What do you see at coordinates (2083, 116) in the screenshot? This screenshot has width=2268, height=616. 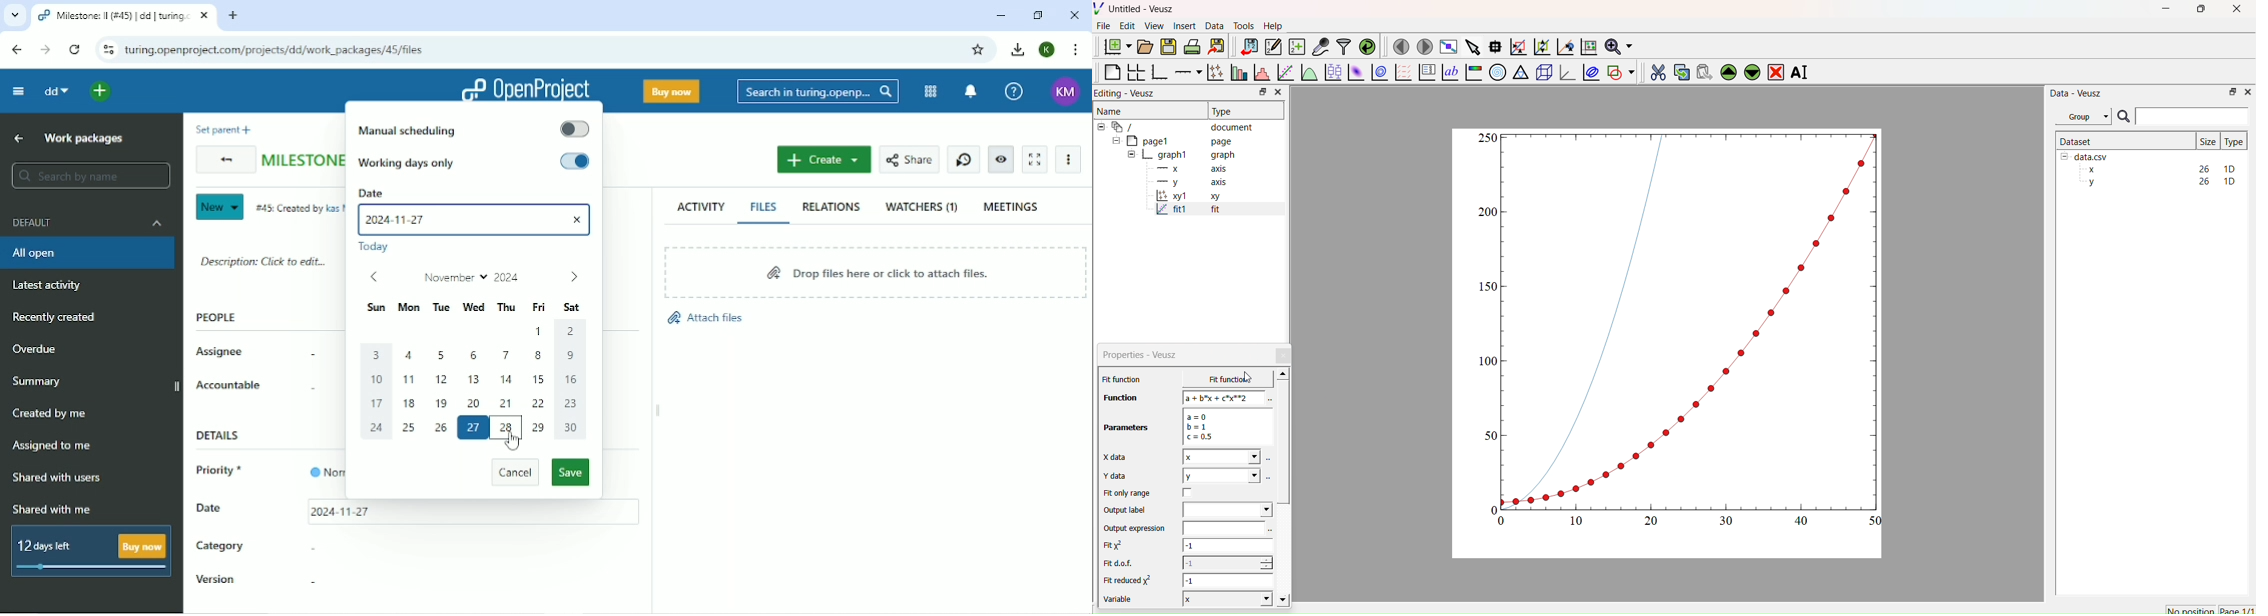 I see `Group ` at bounding box center [2083, 116].